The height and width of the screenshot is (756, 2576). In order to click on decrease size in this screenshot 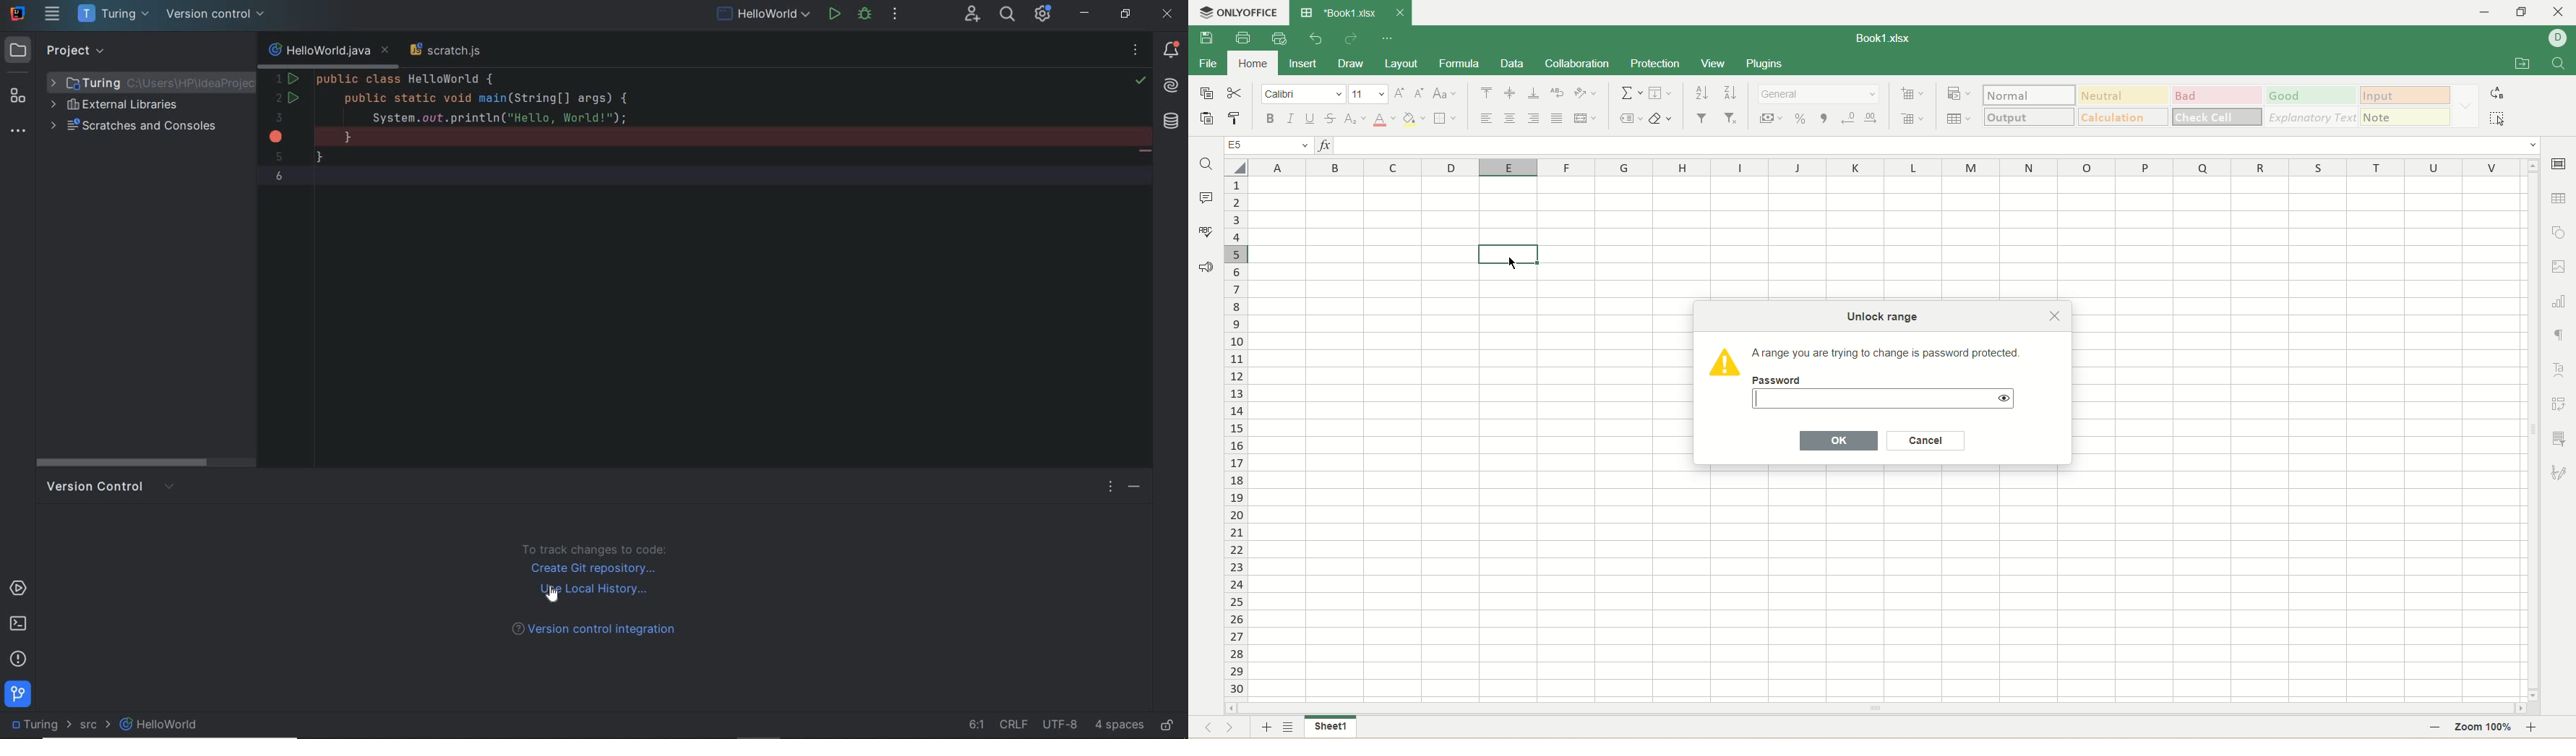, I will do `click(1421, 93)`.